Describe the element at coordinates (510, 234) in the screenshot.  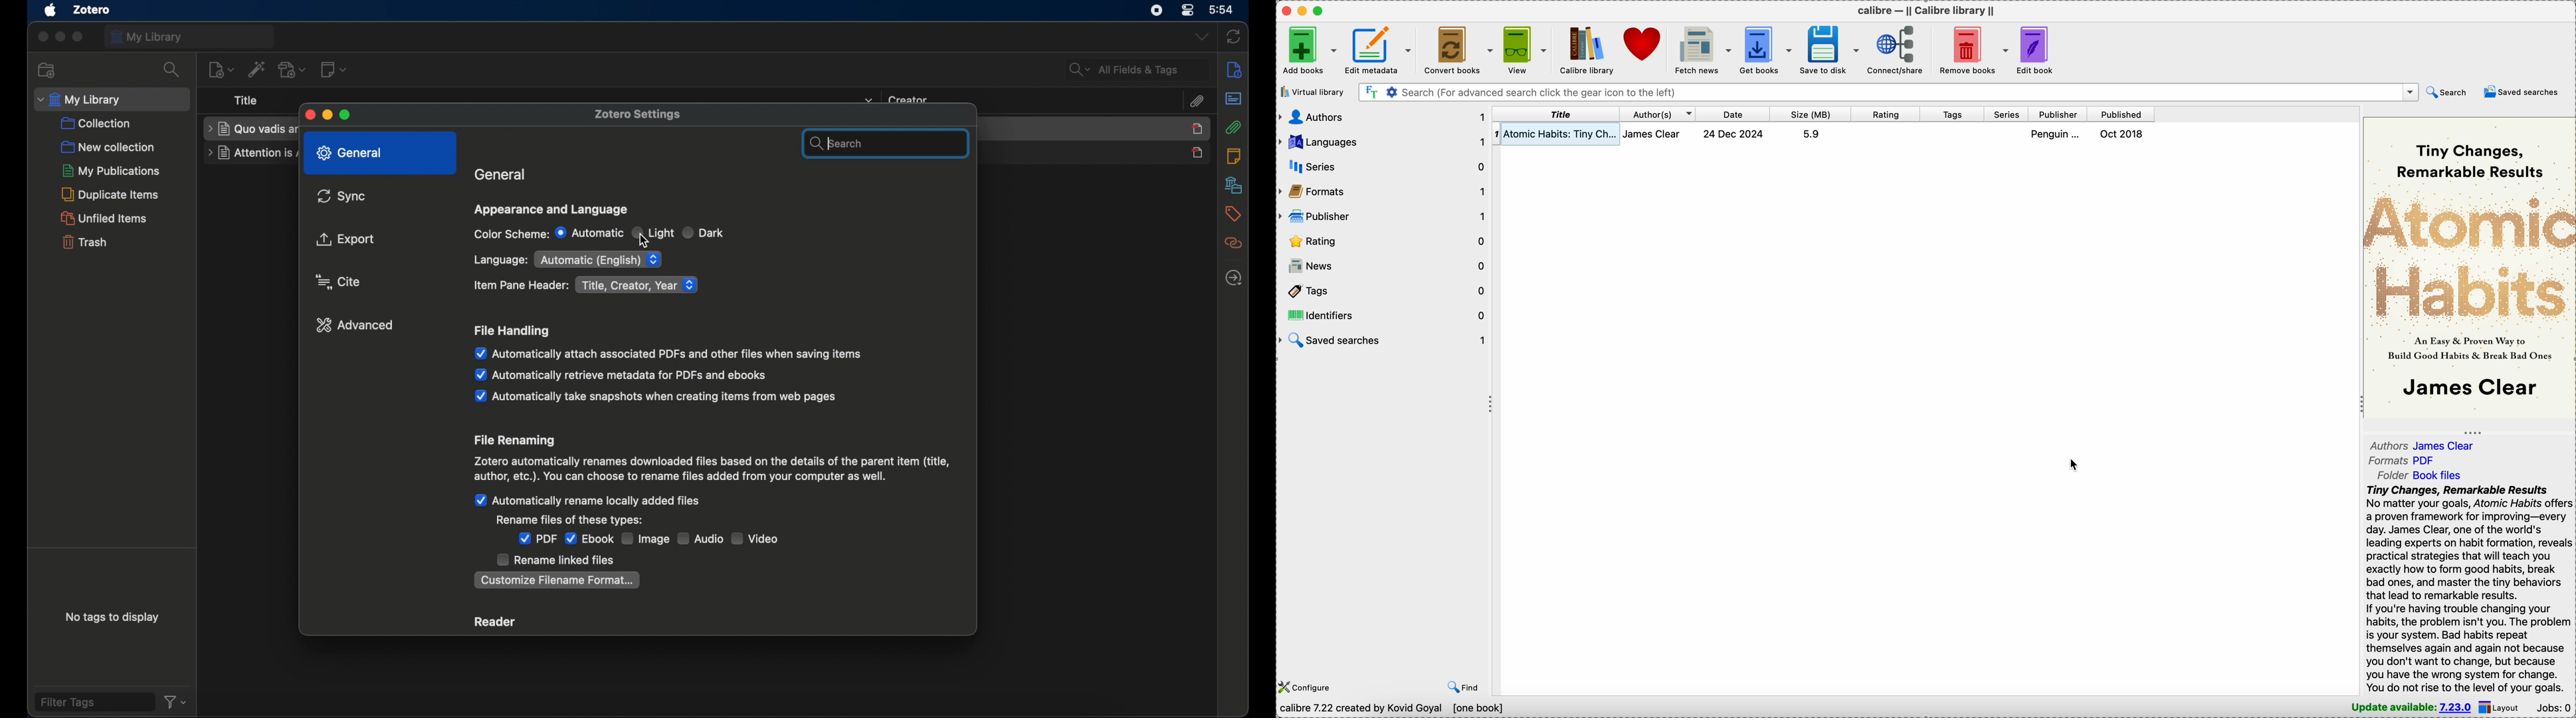
I see `color scheme:` at that location.